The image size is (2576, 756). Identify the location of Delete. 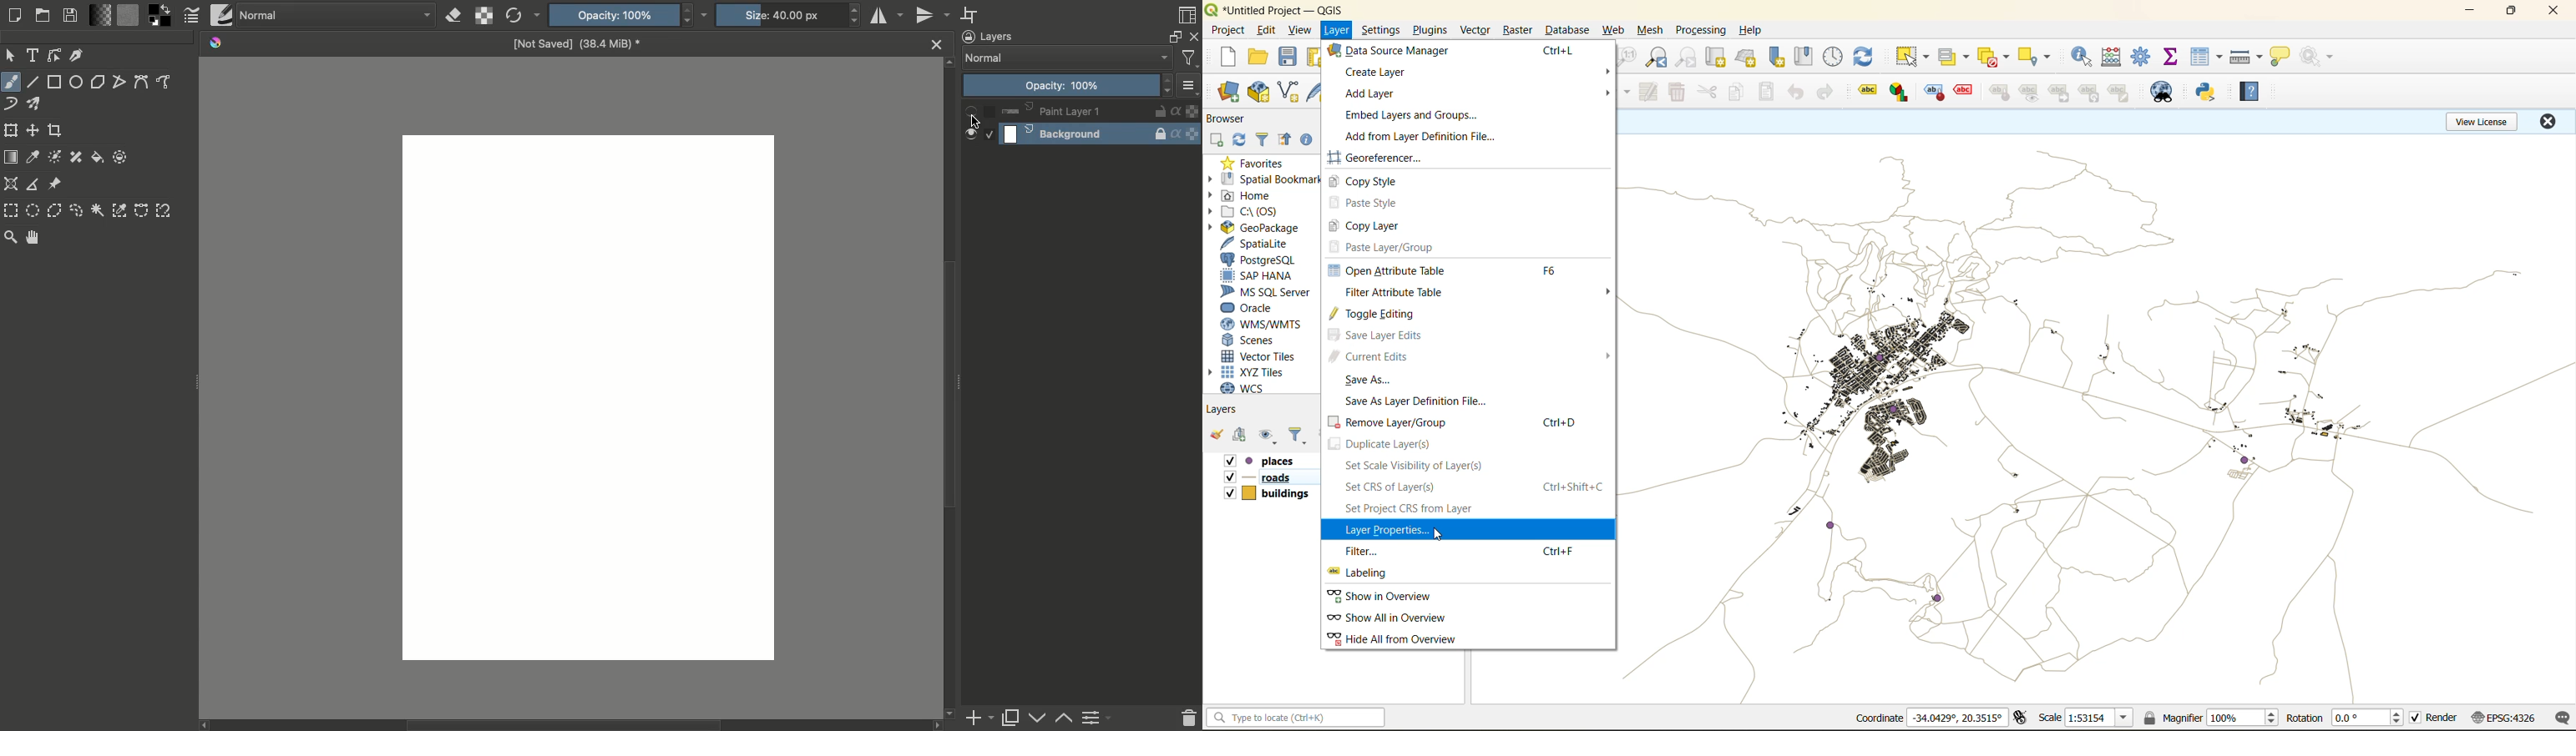
(1188, 718).